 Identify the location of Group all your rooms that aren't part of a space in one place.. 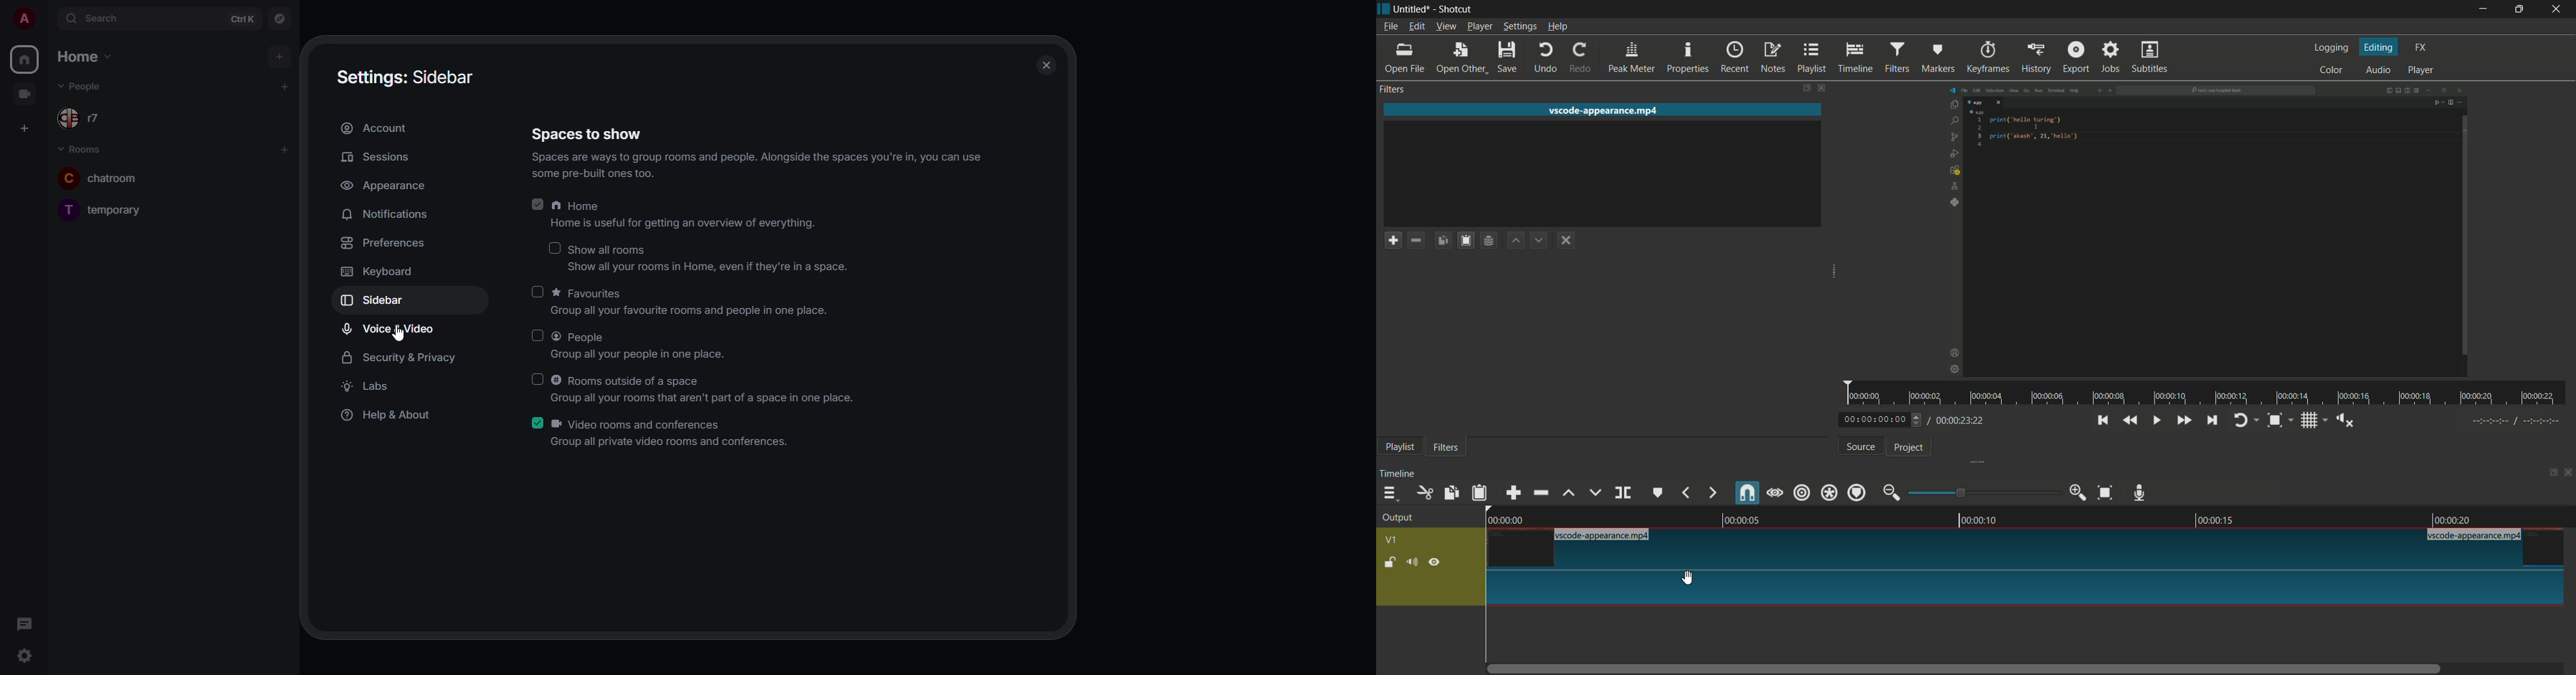
(712, 398).